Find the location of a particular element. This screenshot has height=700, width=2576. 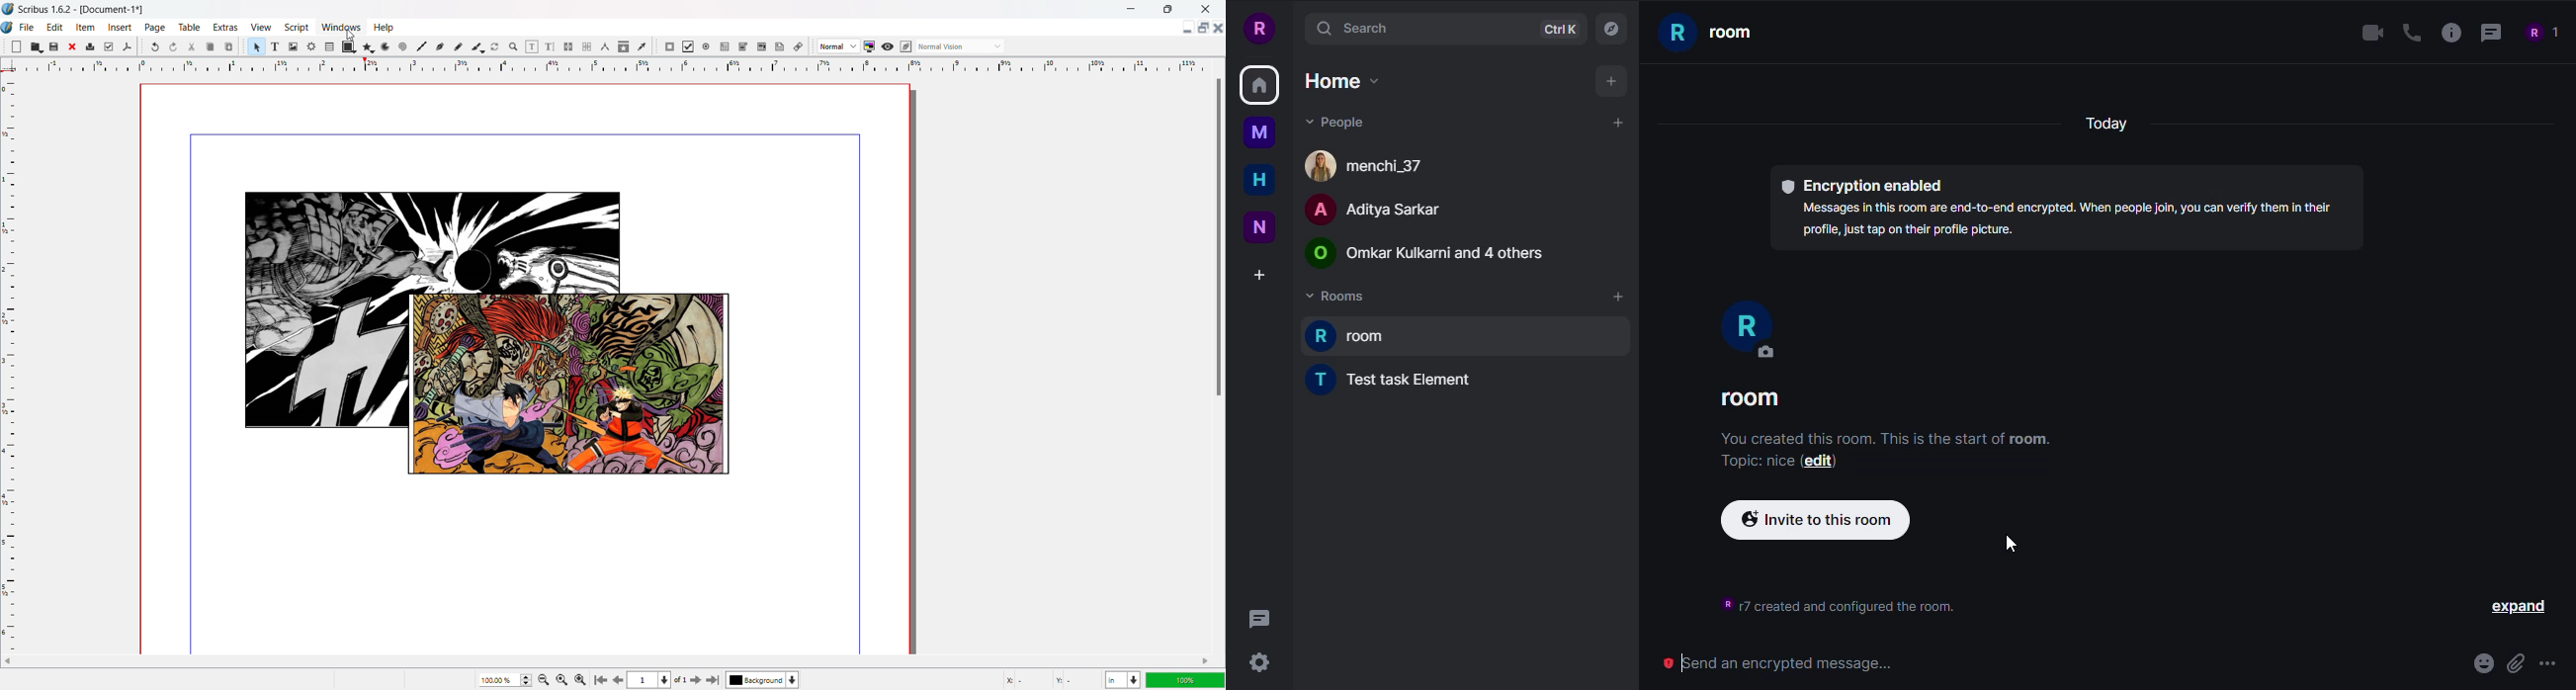

save is located at coordinates (54, 47).